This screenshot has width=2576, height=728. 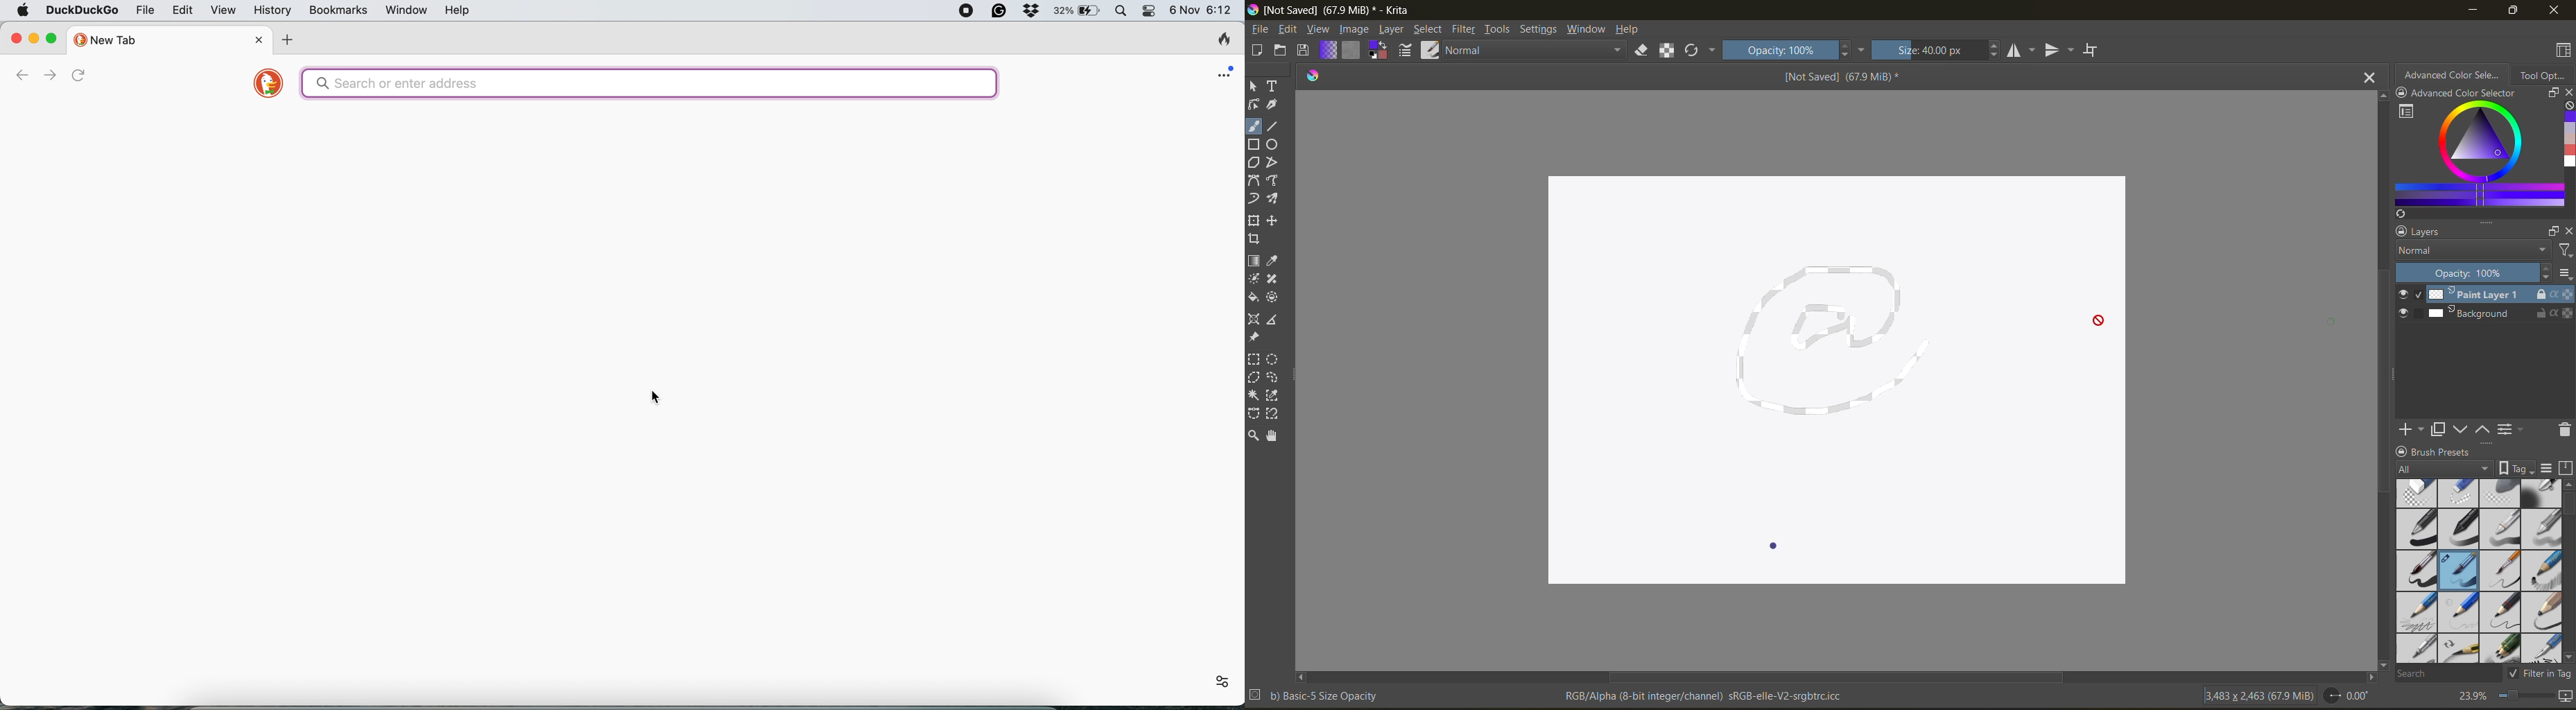 What do you see at coordinates (1273, 143) in the screenshot?
I see `ellipse` at bounding box center [1273, 143].